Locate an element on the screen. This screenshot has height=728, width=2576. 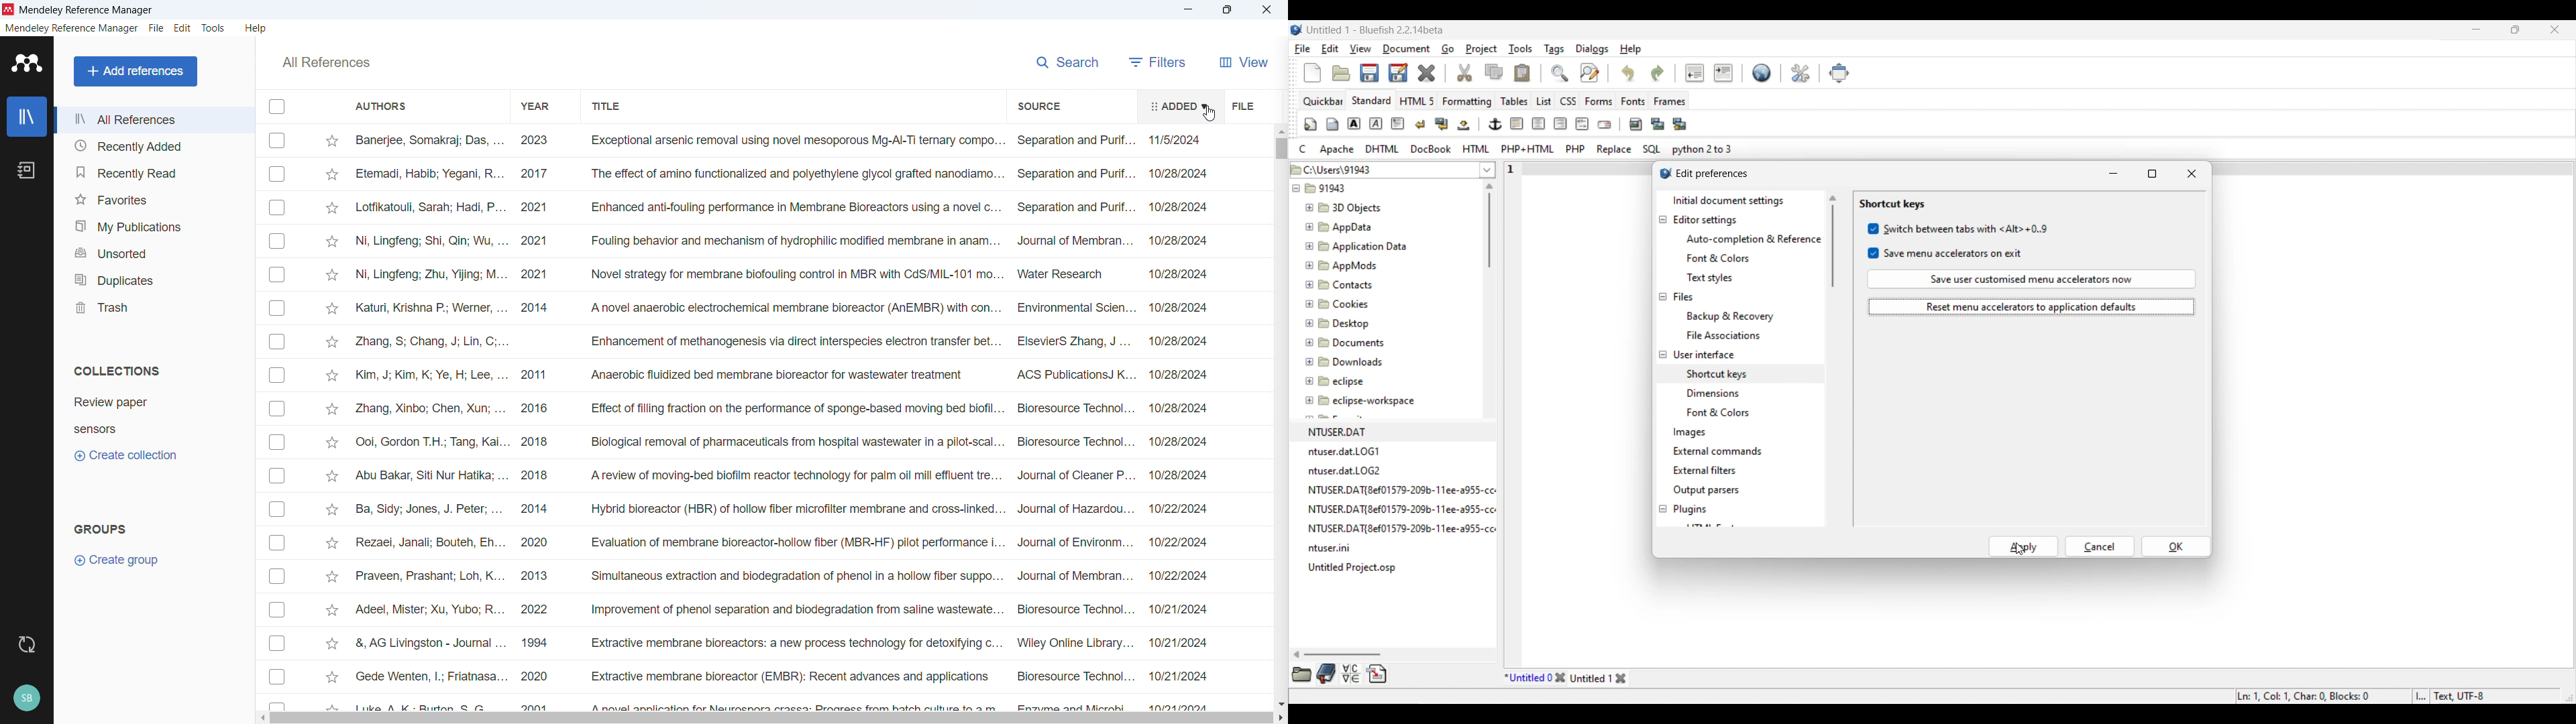
Scroll down  is located at coordinates (1280, 704).